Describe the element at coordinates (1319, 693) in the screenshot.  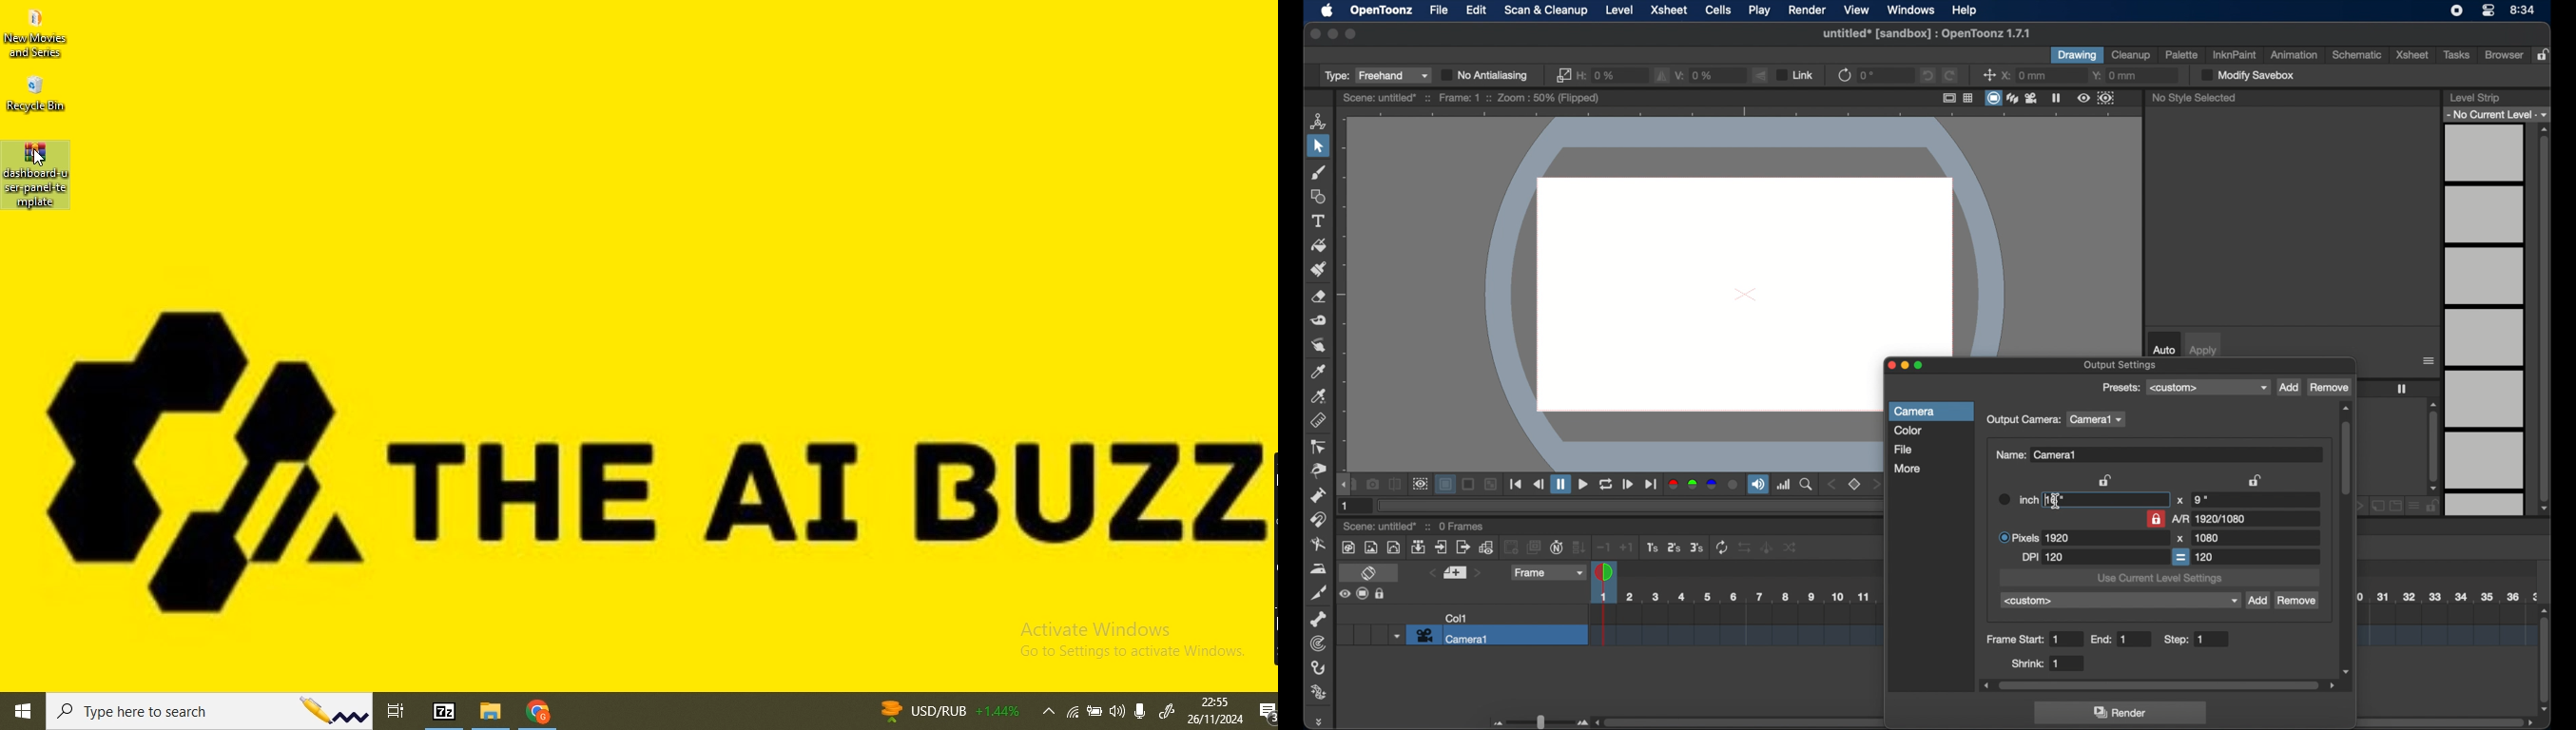
I see `plastic tool` at that location.